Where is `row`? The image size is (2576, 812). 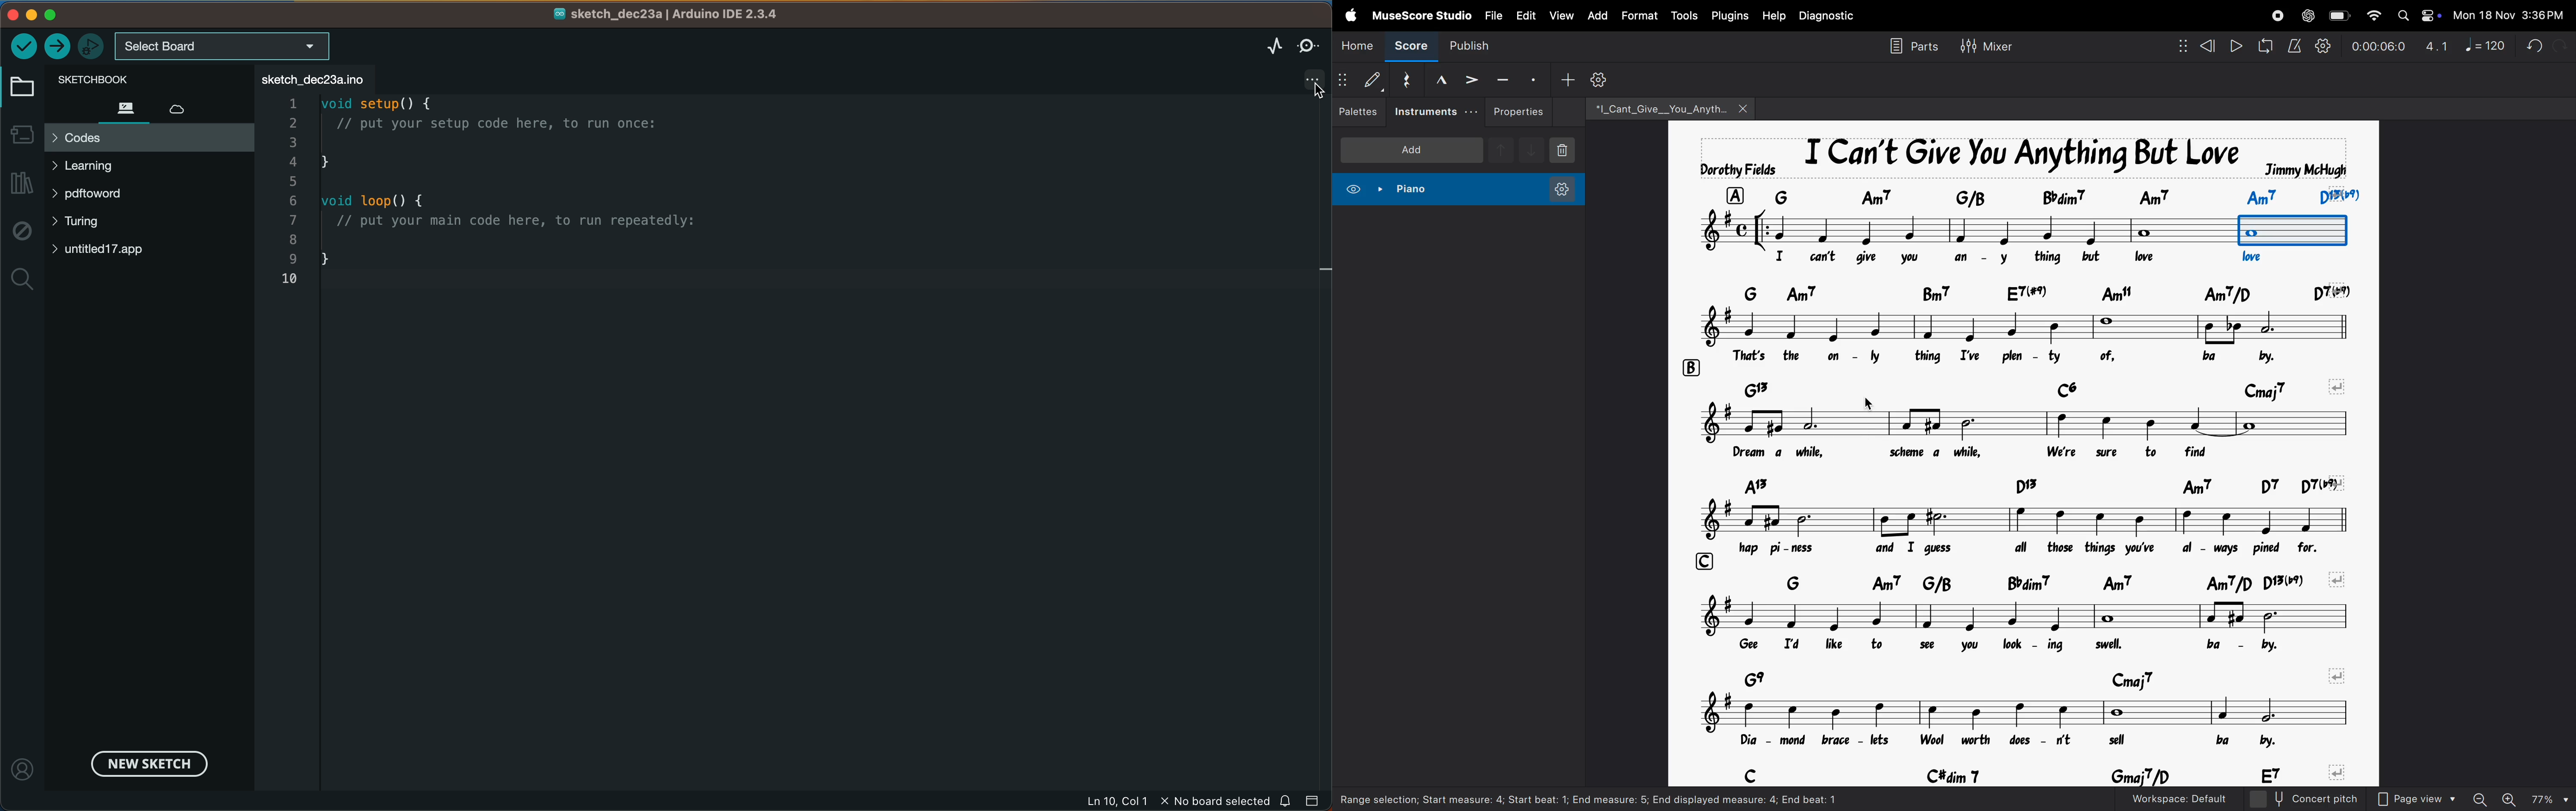 row is located at coordinates (1707, 561).